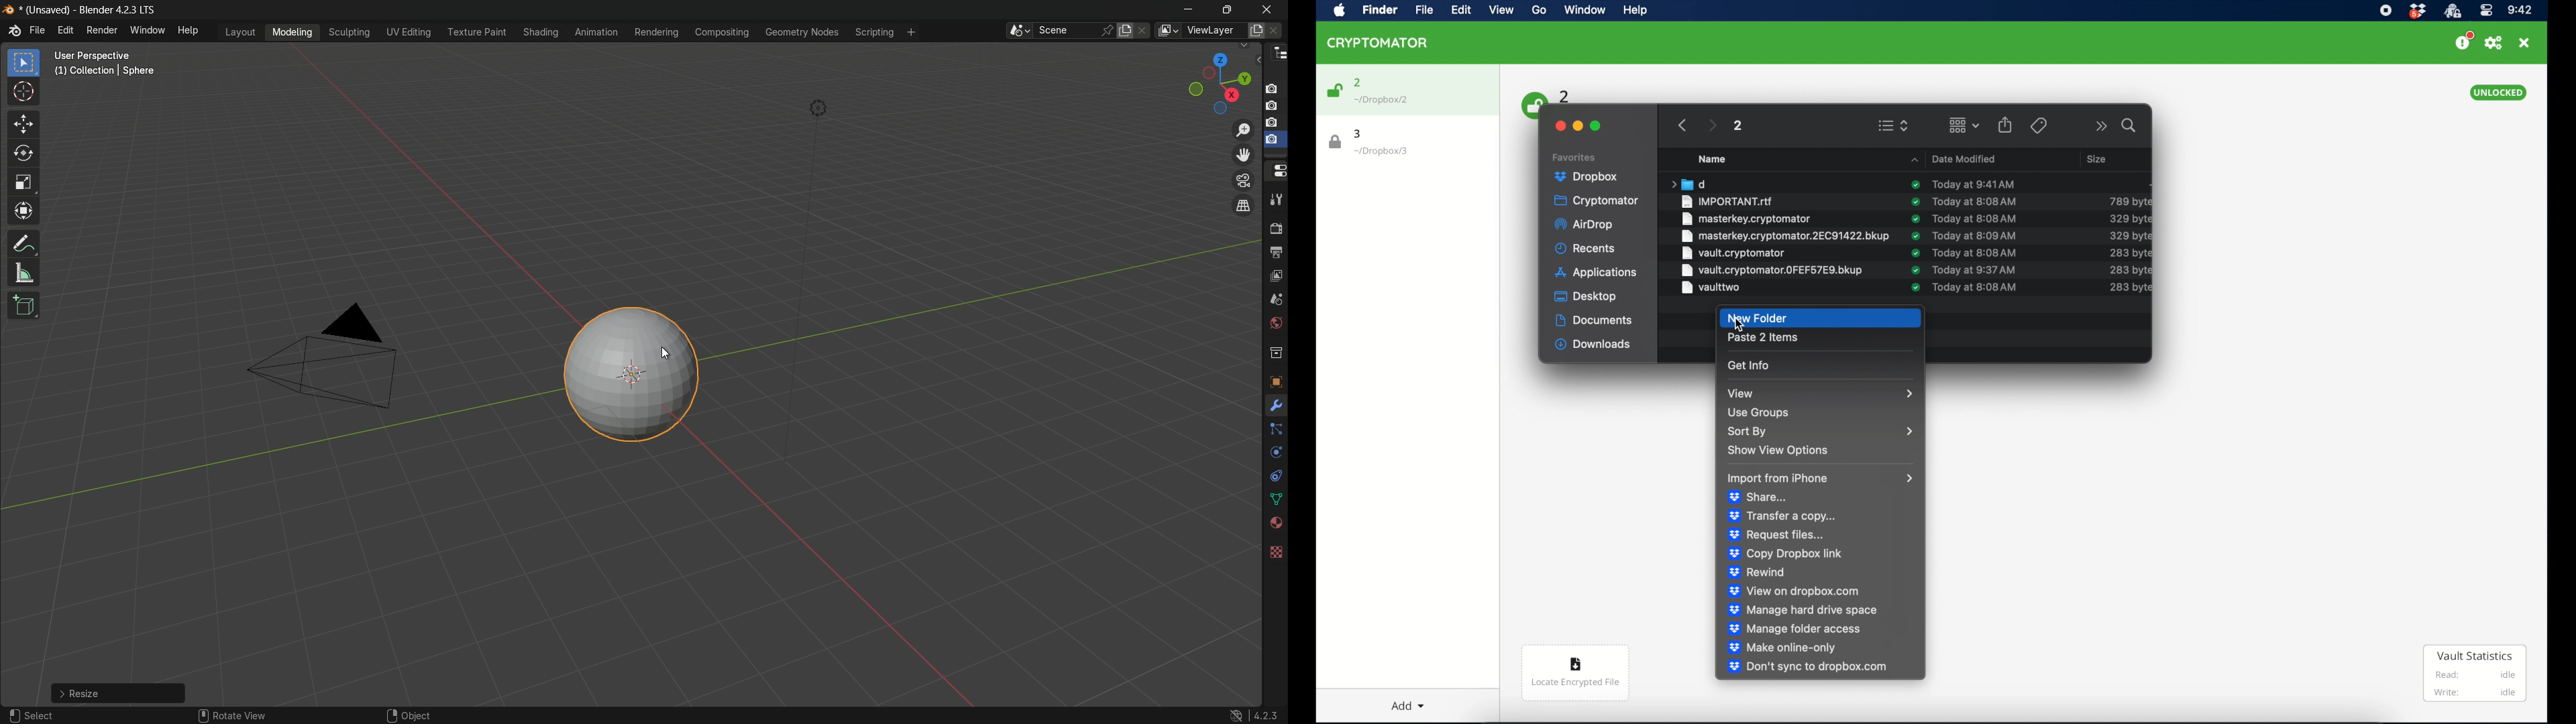 The width and height of the screenshot is (2576, 728). I want to click on size, so click(2129, 253).